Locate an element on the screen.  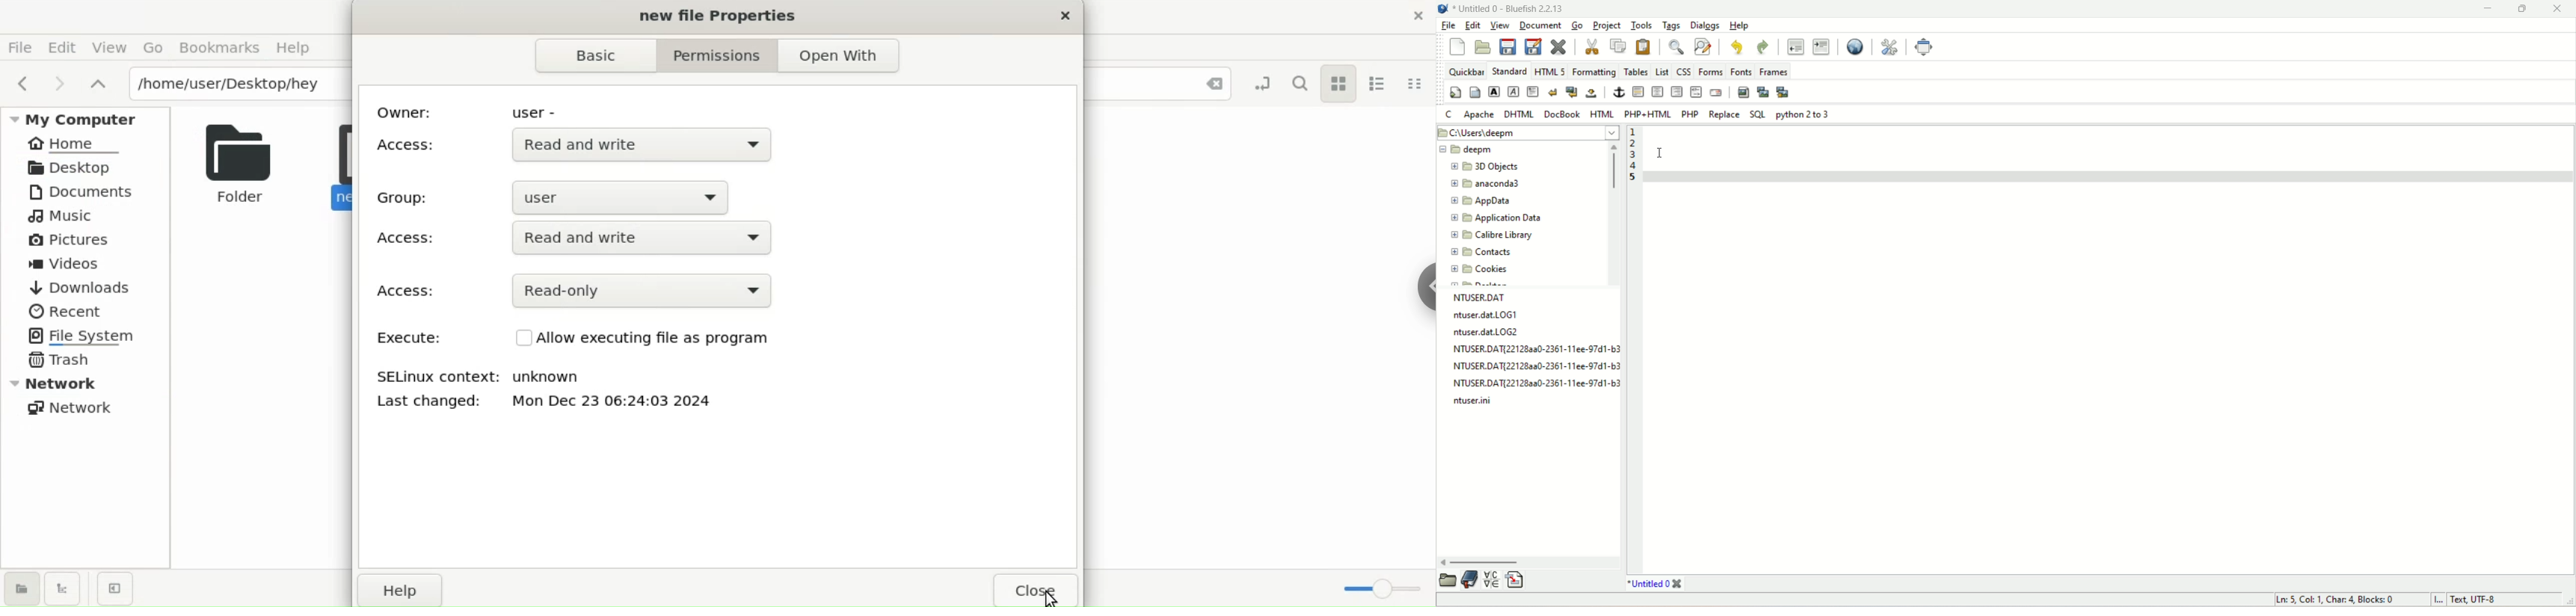
go is located at coordinates (1578, 27).